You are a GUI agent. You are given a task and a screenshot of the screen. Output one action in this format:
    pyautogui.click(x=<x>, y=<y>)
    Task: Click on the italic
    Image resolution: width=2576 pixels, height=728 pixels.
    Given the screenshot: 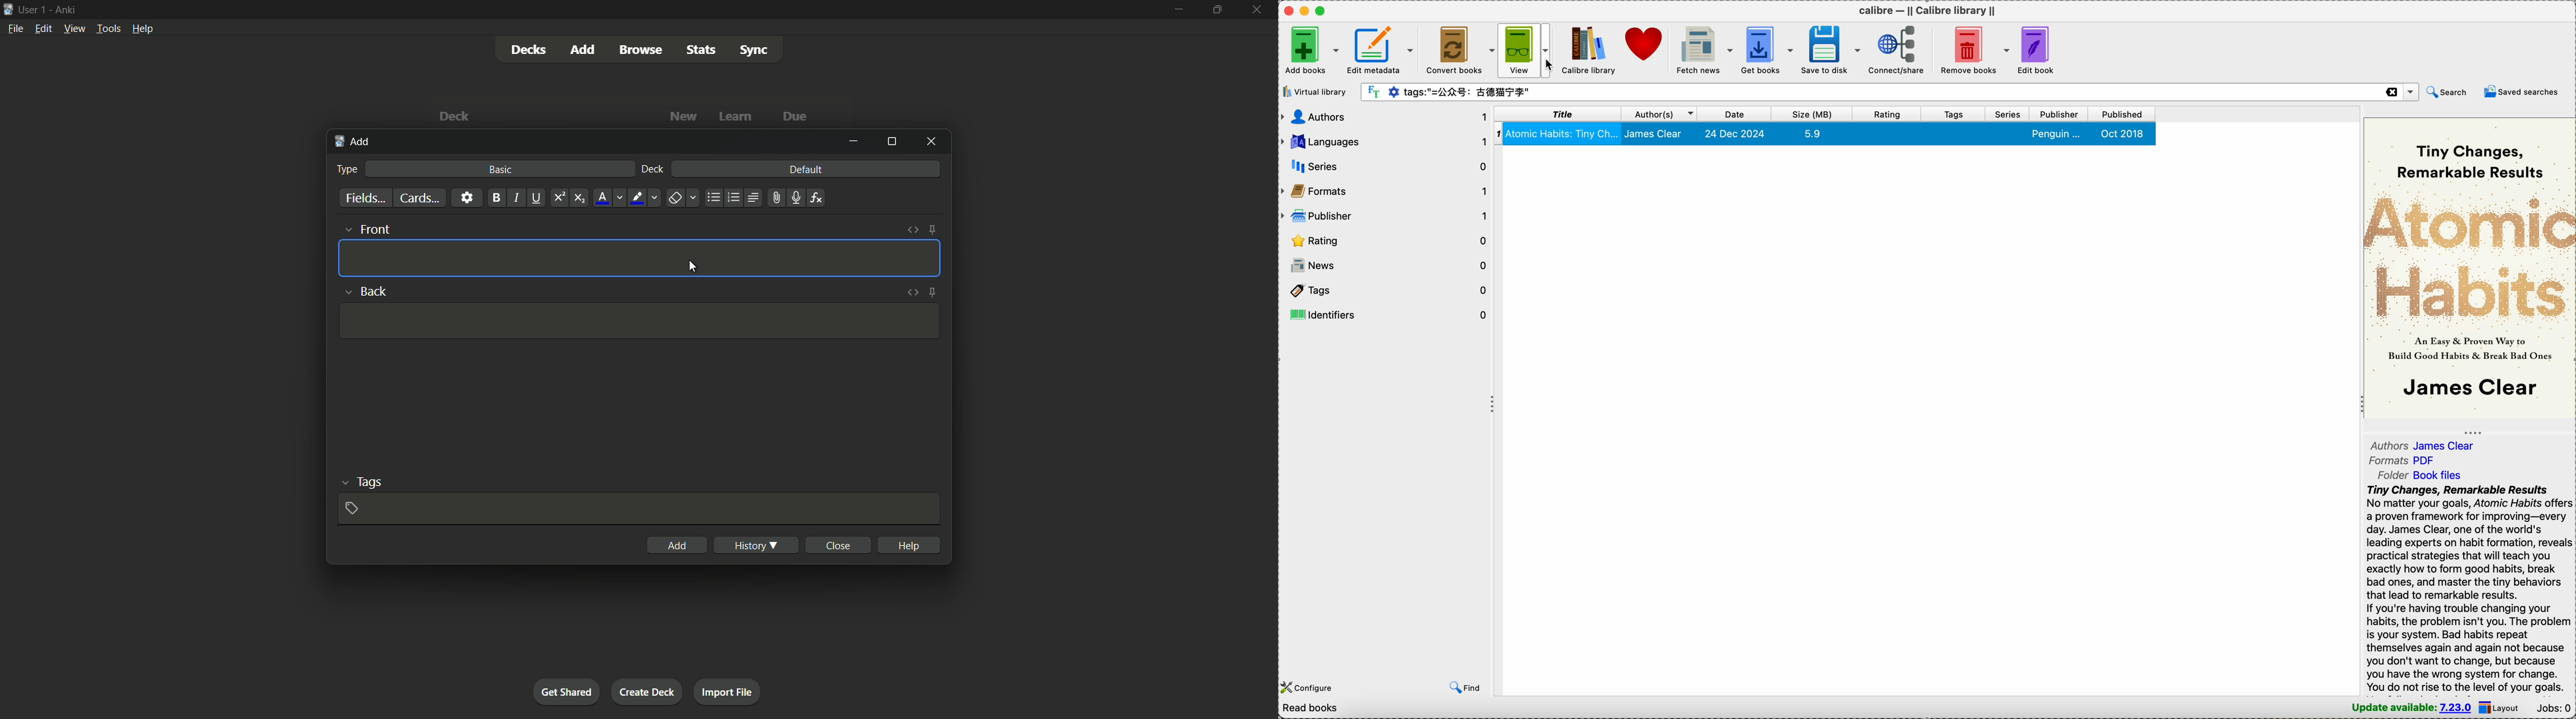 What is the action you would take?
    pyautogui.click(x=515, y=198)
    